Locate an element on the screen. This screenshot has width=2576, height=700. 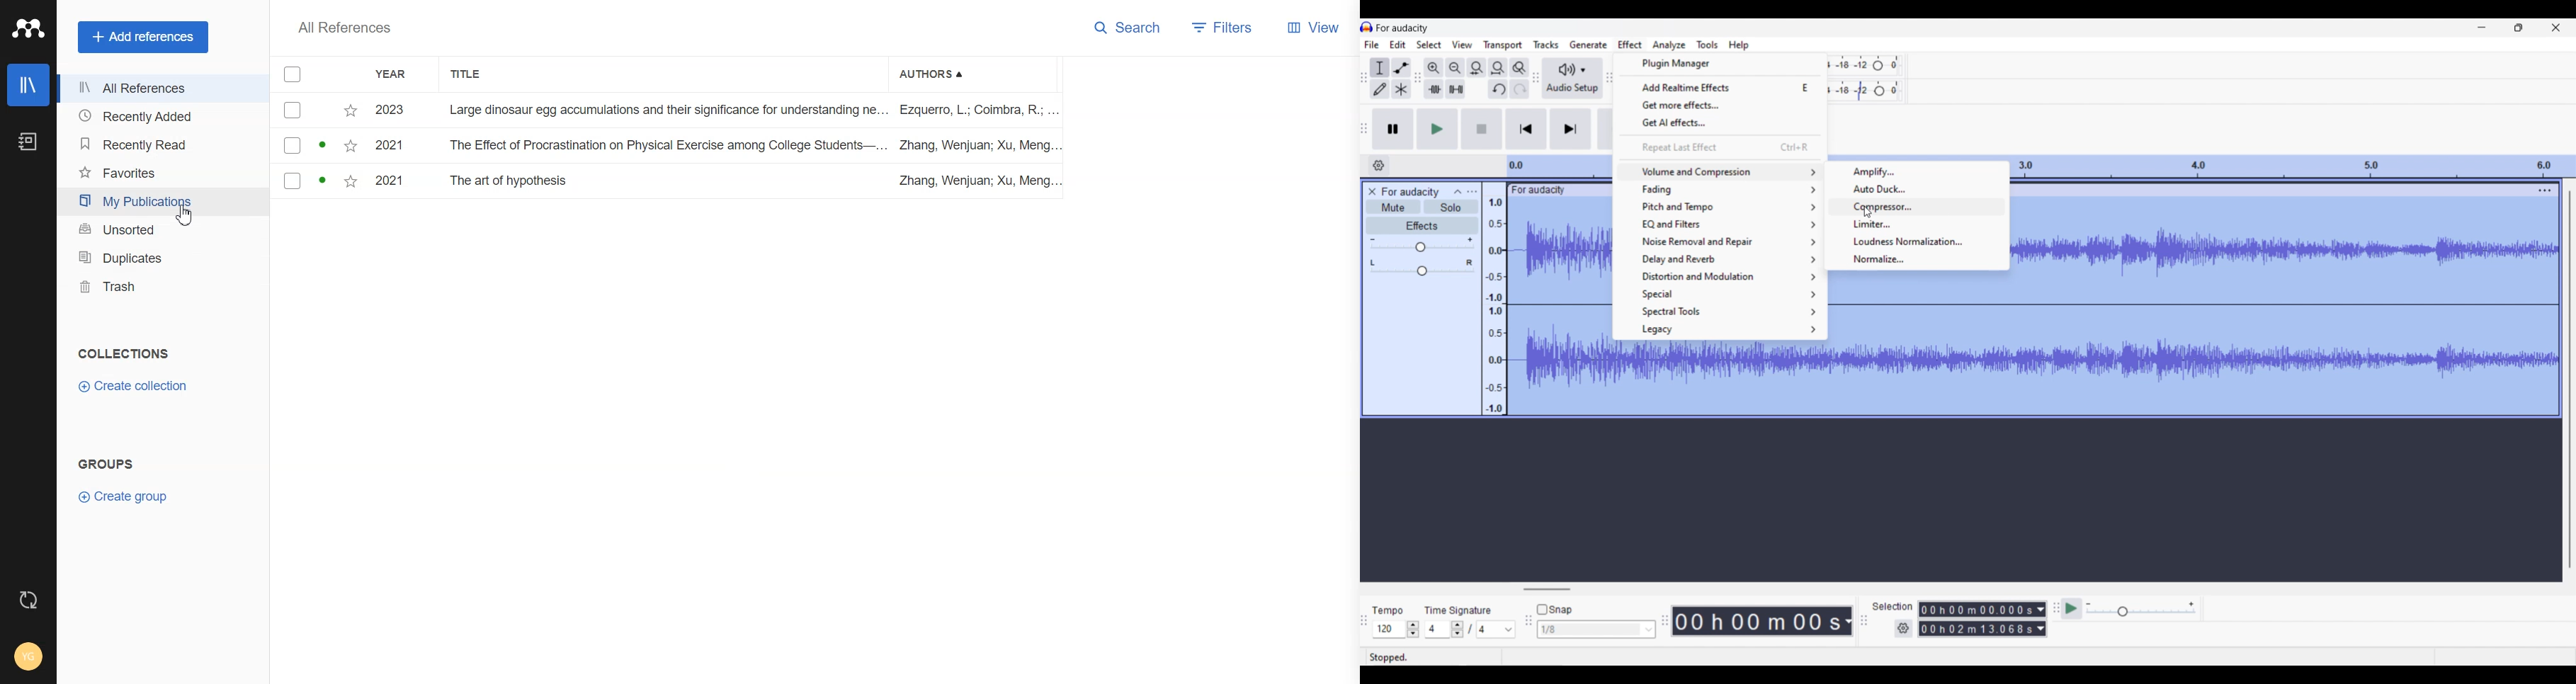
Large dinosaur egg accumulations and their significance for understanding ne. is located at coordinates (666, 109).